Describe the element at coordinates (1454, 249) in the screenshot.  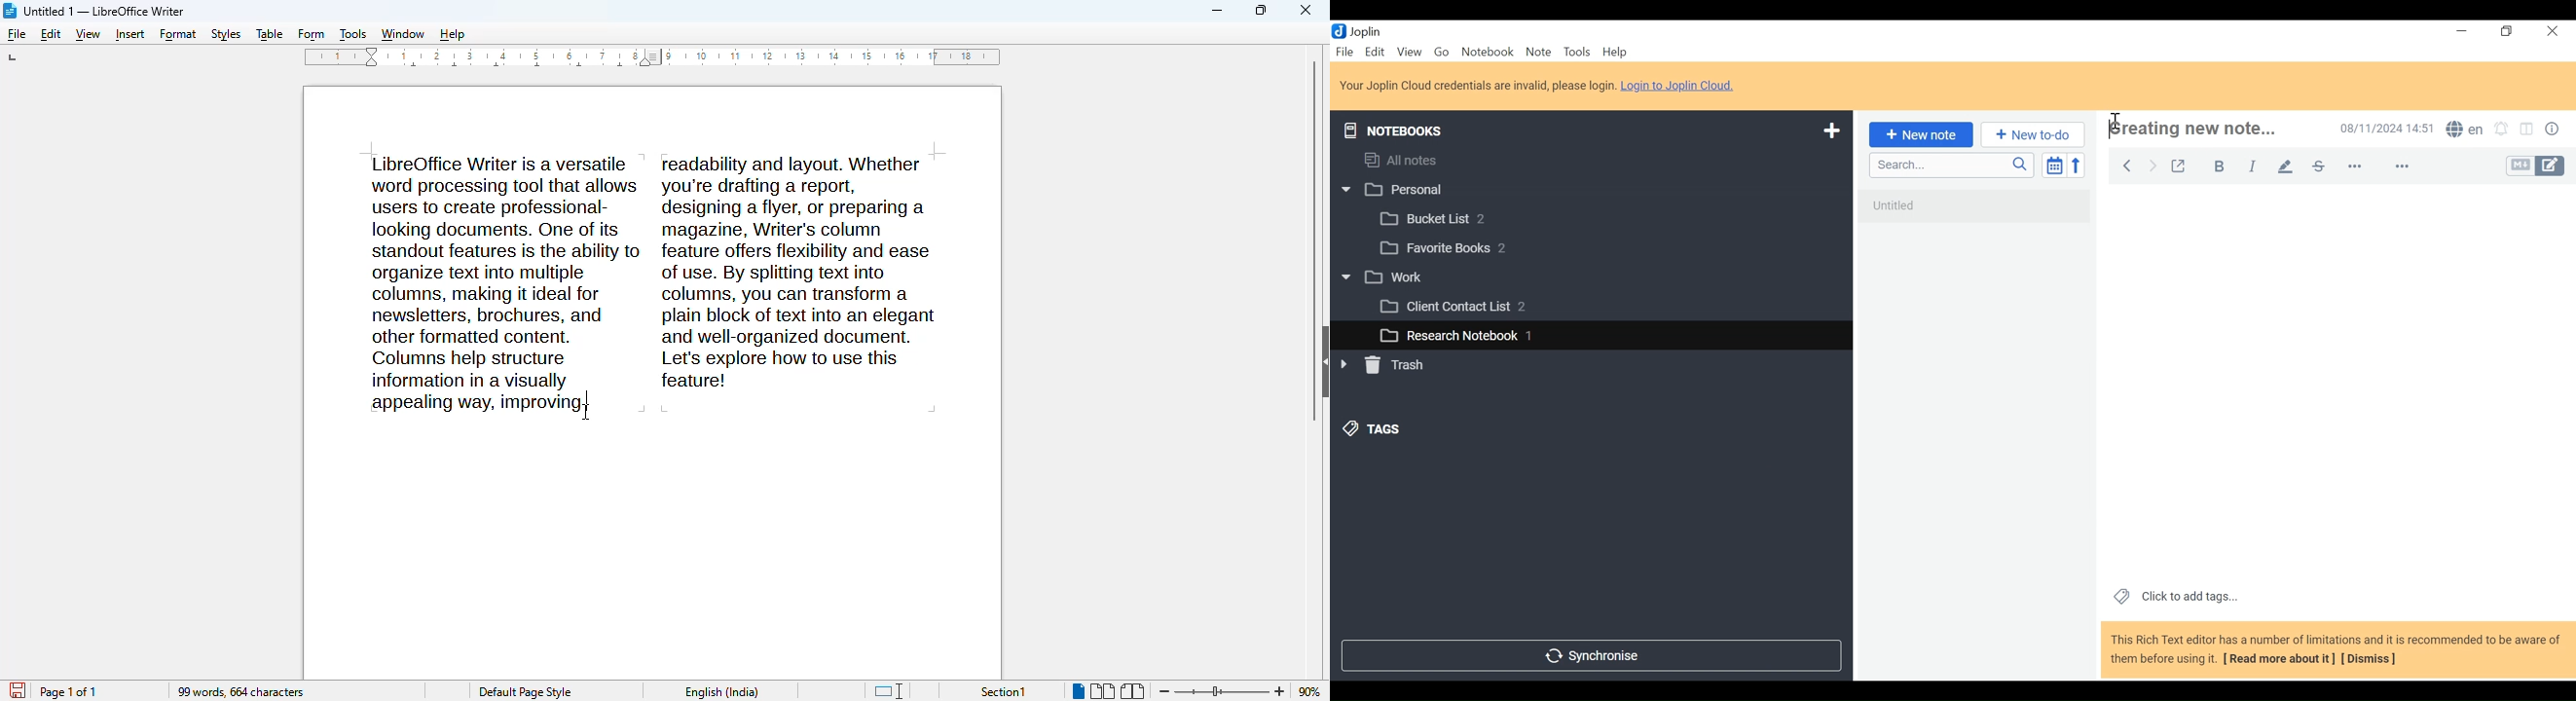
I see `[3 Favorite Books 2` at that location.